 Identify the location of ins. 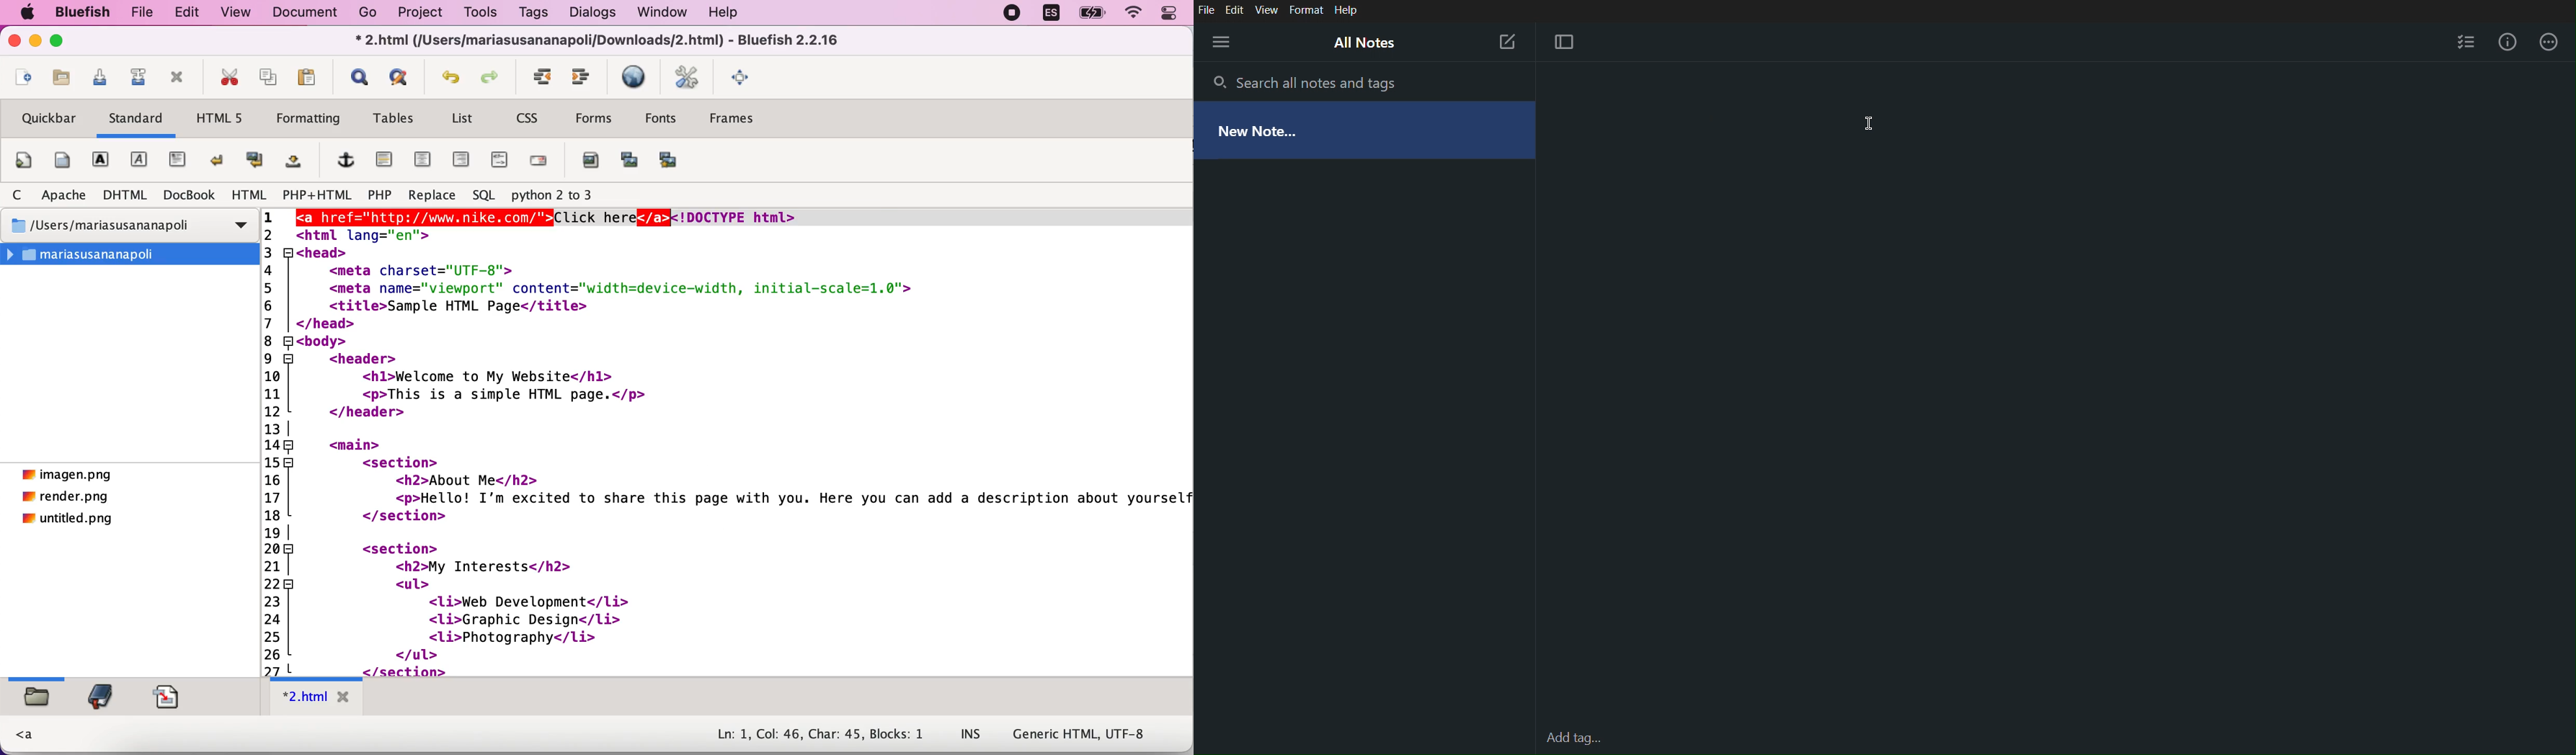
(974, 734).